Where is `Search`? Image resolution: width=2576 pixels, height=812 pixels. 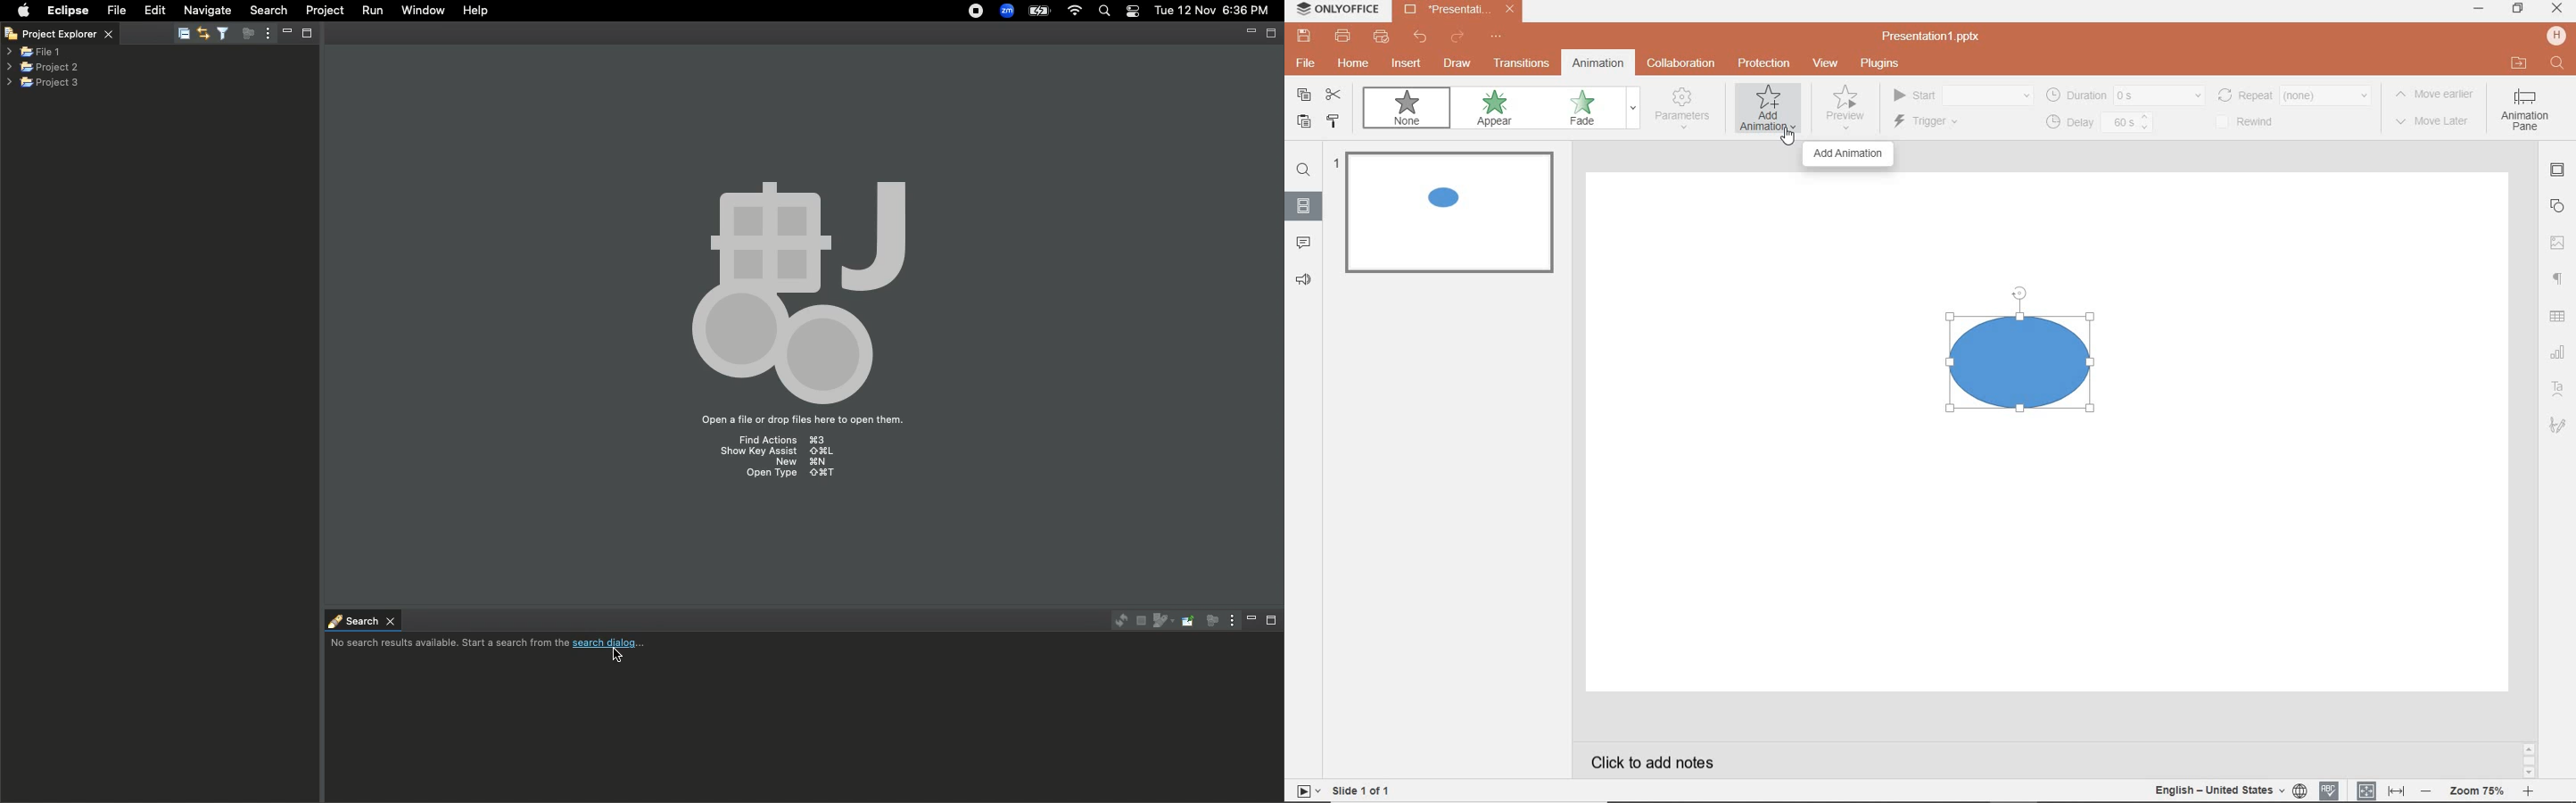
Search is located at coordinates (360, 619).